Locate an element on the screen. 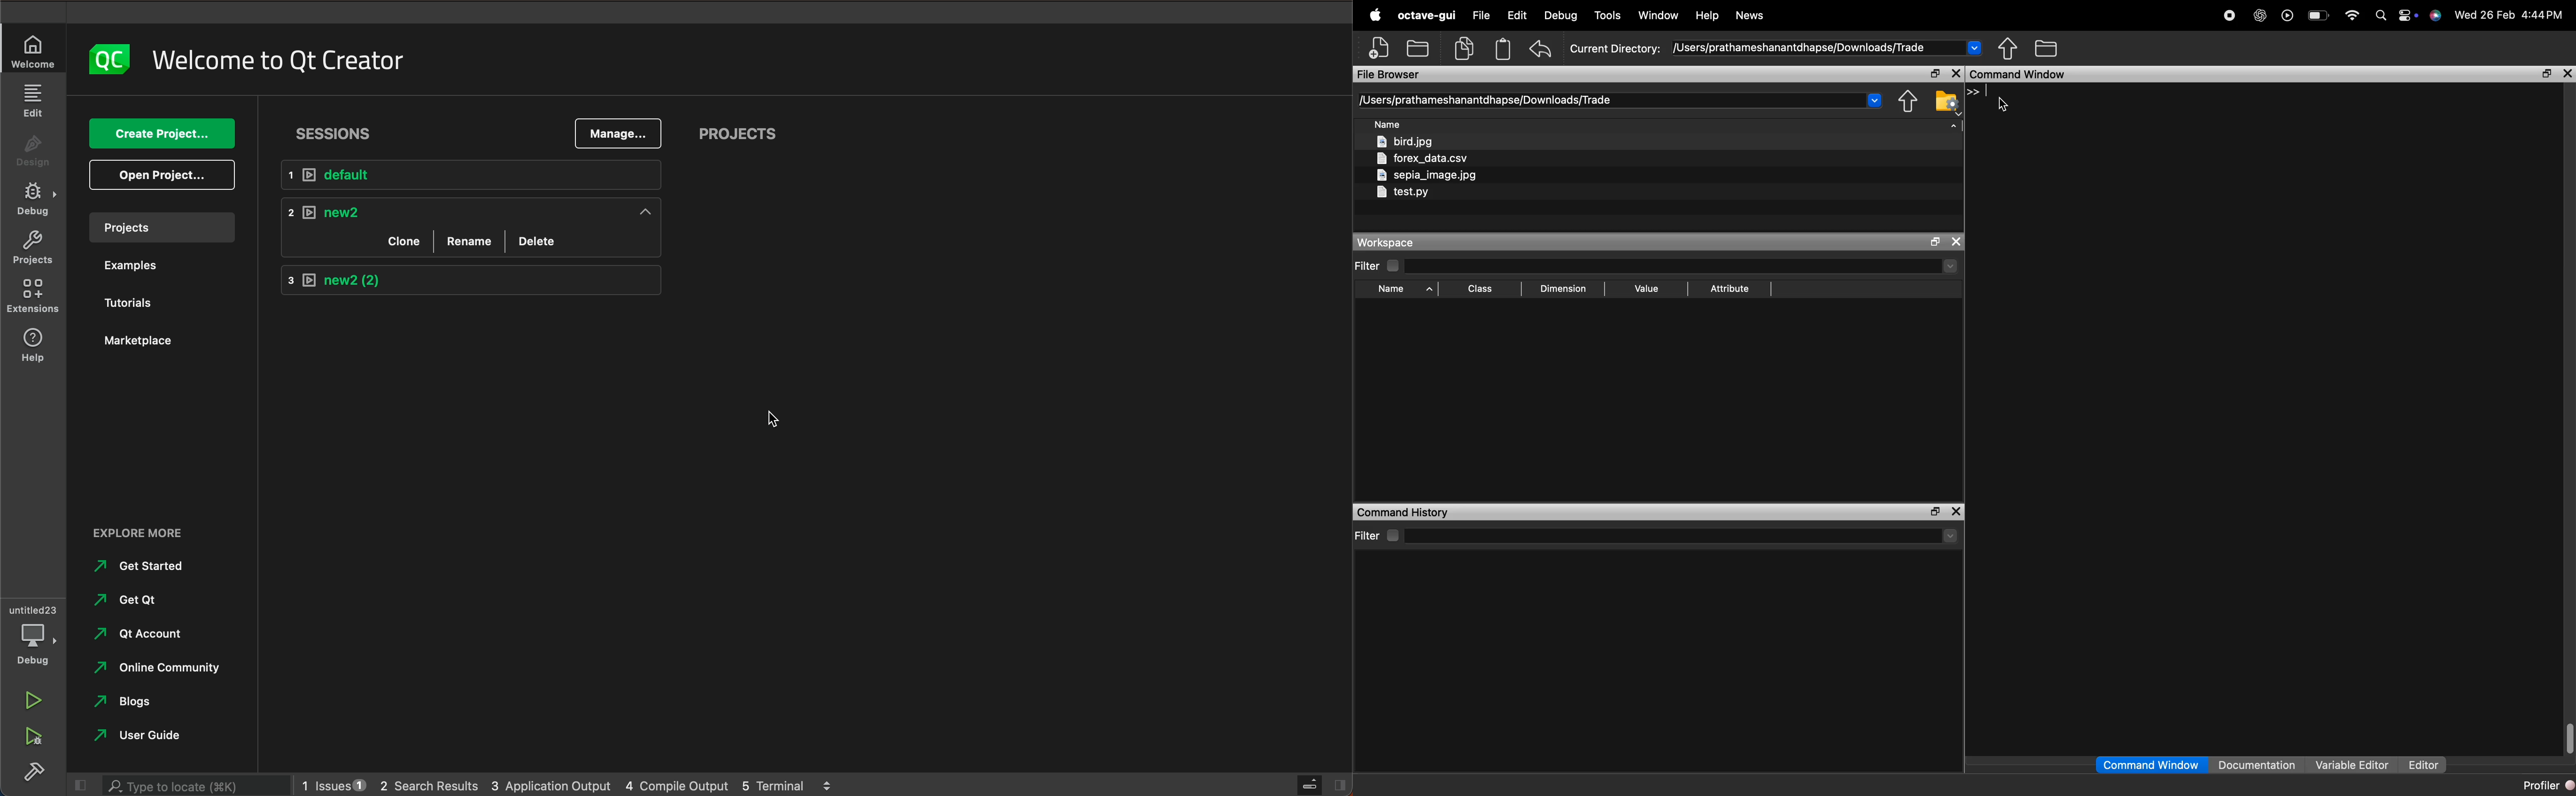 The width and height of the screenshot is (2576, 812). open in separate window is located at coordinates (2548, 75).